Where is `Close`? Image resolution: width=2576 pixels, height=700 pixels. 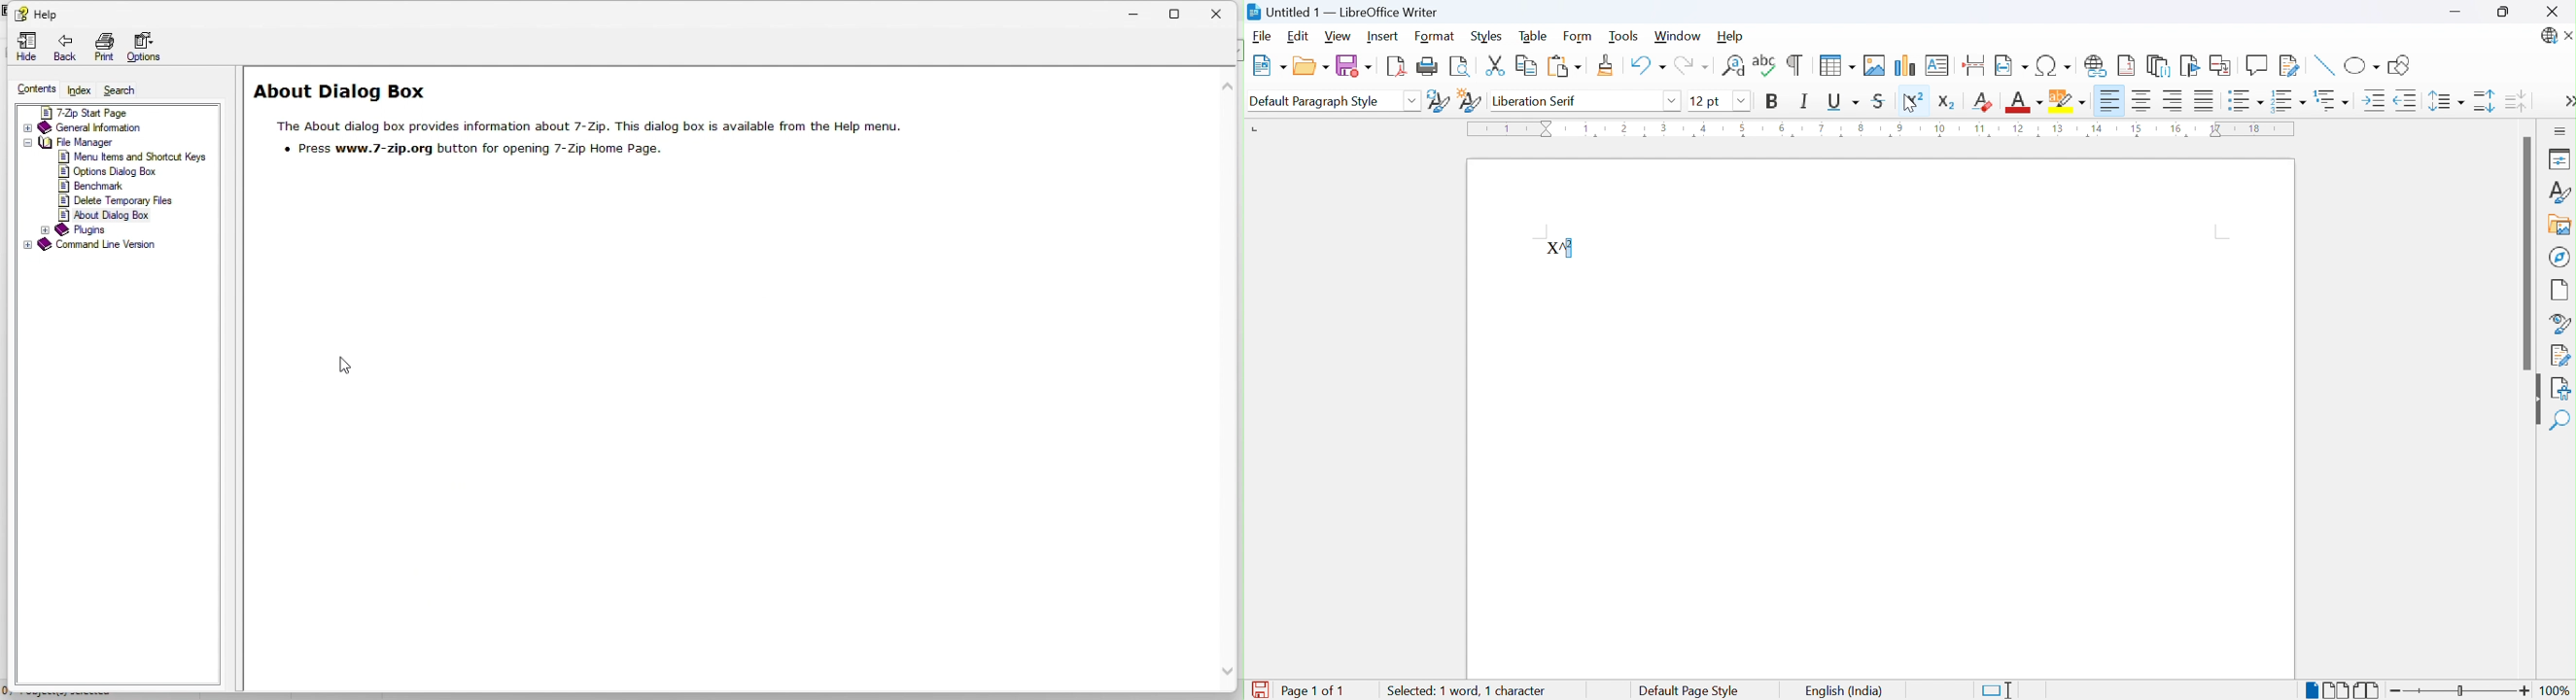 Close is located at coordinates (2552, 12).